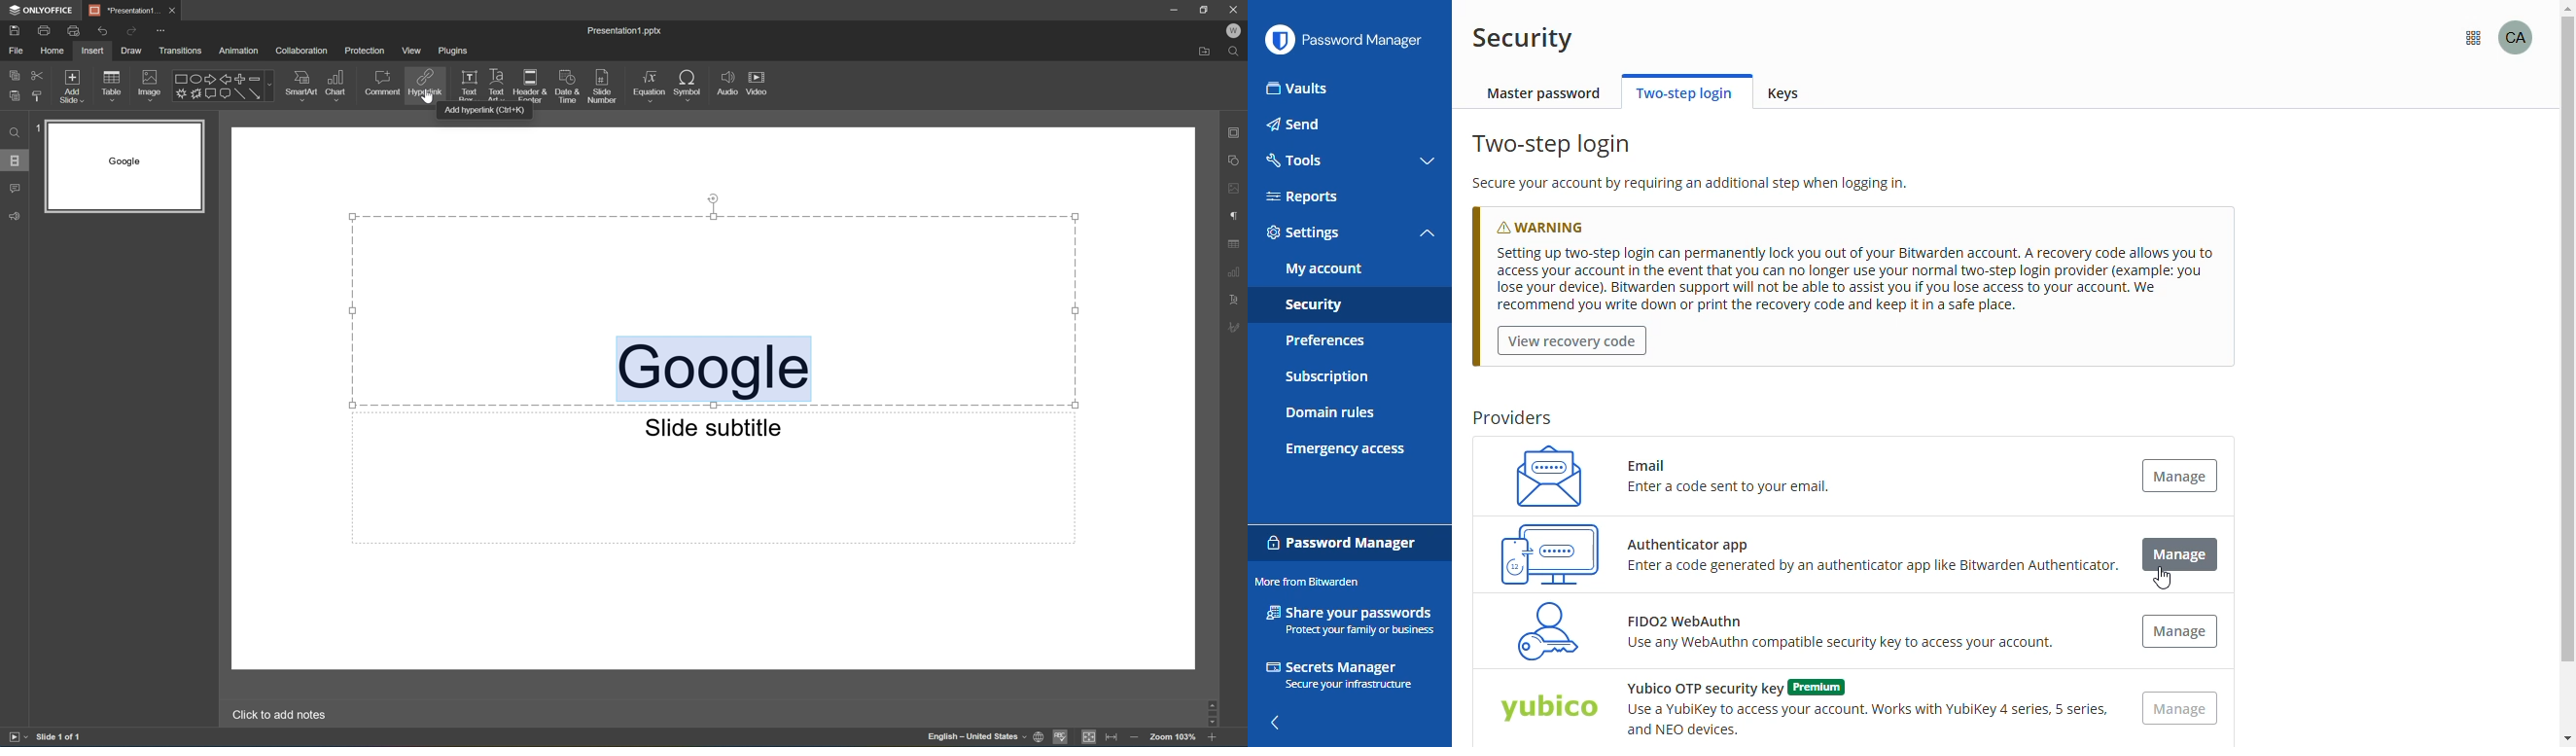 The height and width of the screenshot is (756, 2576). What do you see at coordinates (1234, 243) in the screenshot?
I see `Table settings` at bounding box center [1234, 243].